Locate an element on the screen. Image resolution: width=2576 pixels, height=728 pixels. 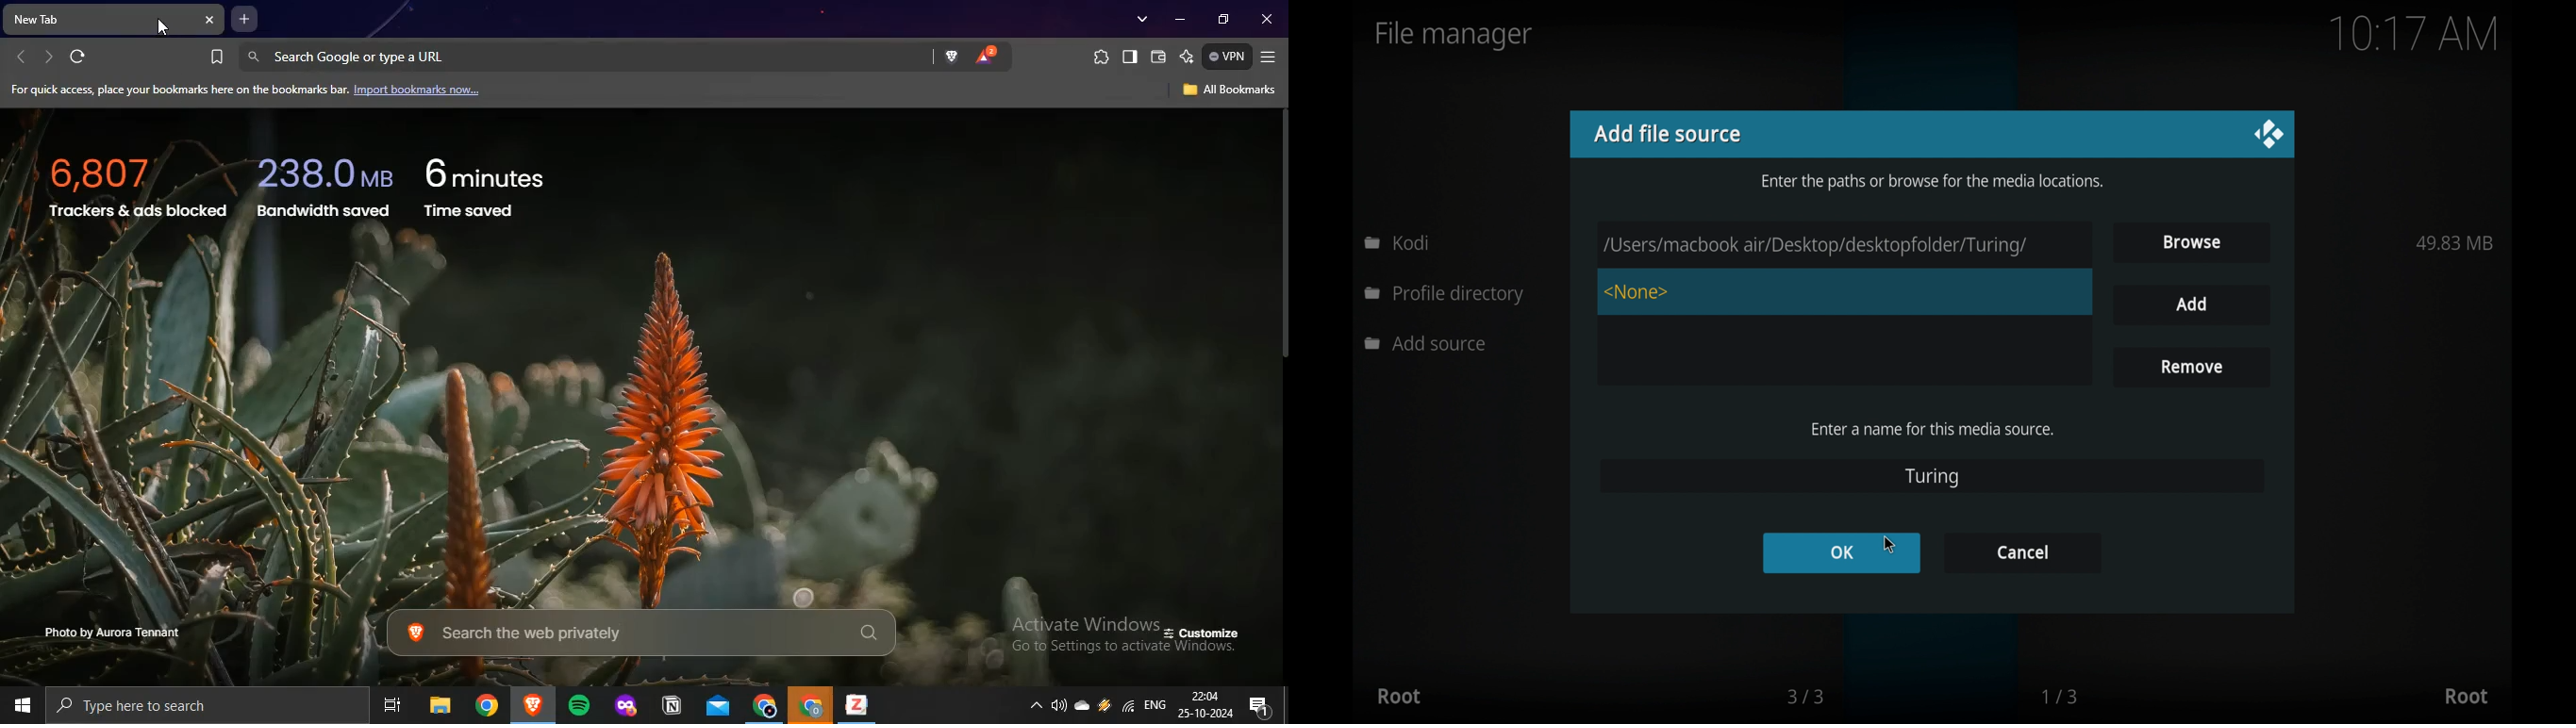
10.17 am is located at coordinates (2415, 34).